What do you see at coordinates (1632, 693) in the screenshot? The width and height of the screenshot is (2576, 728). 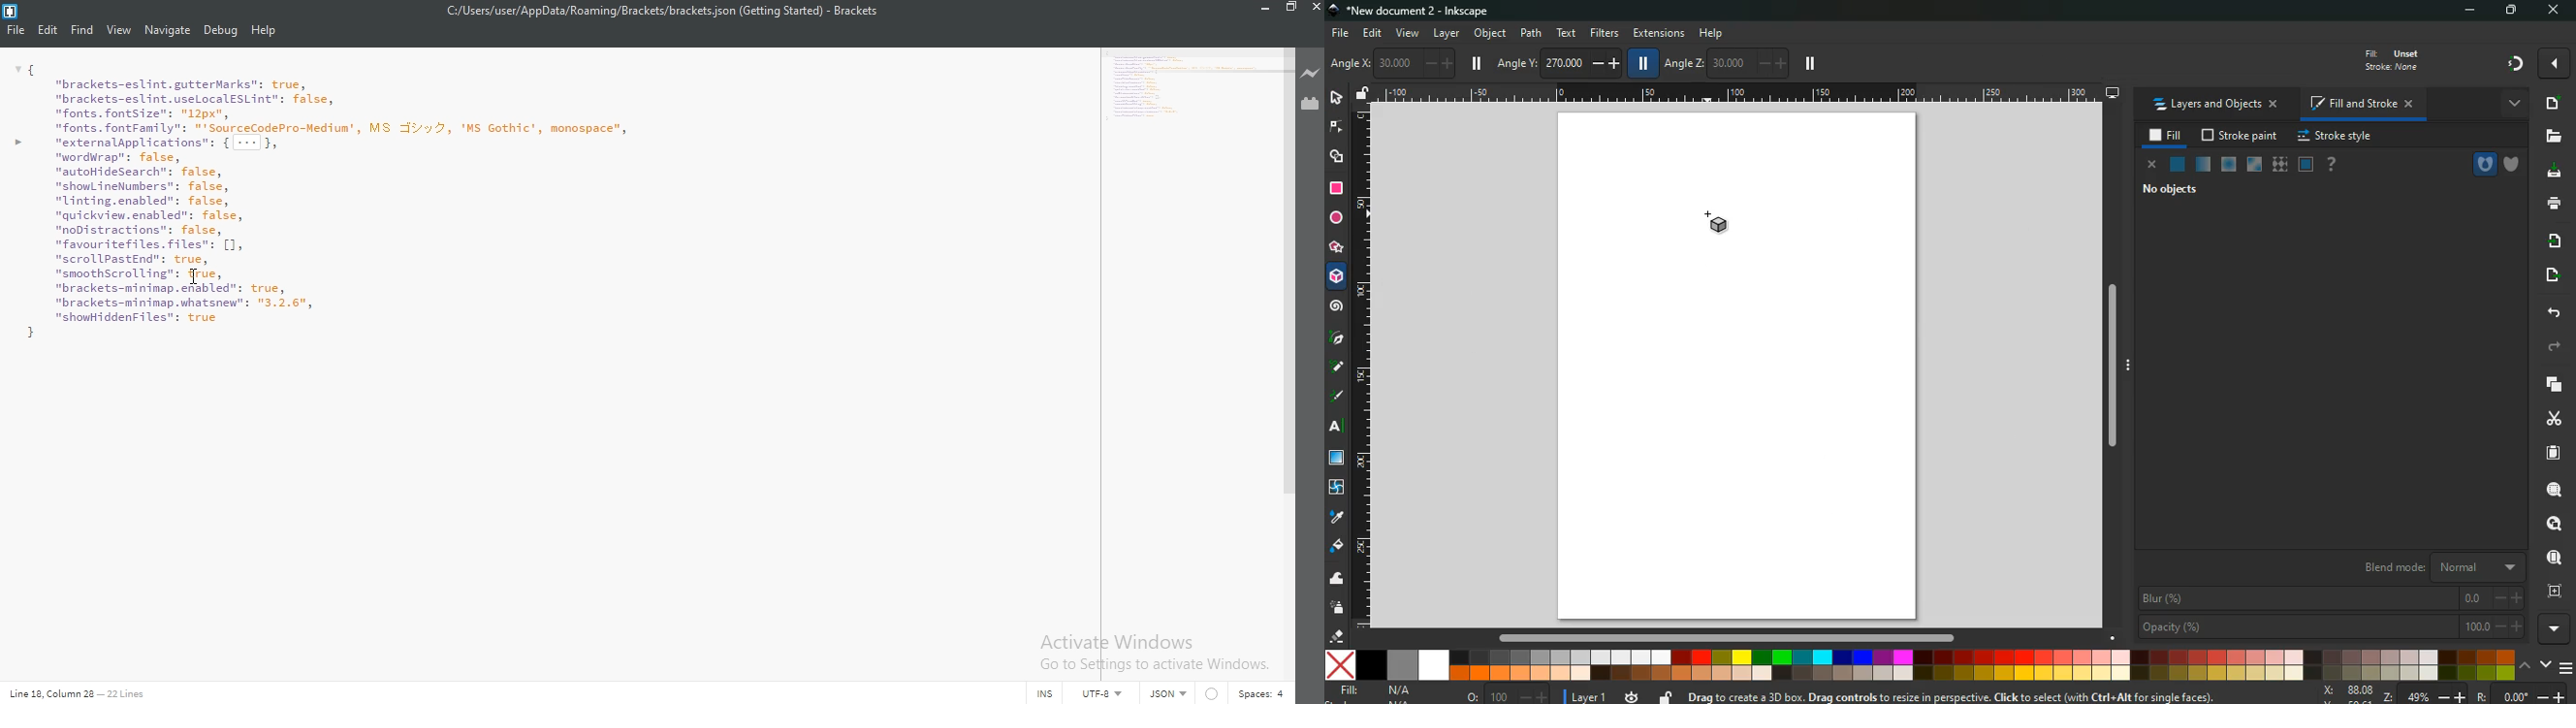 I see `time` at bounding box center [1632, 693].